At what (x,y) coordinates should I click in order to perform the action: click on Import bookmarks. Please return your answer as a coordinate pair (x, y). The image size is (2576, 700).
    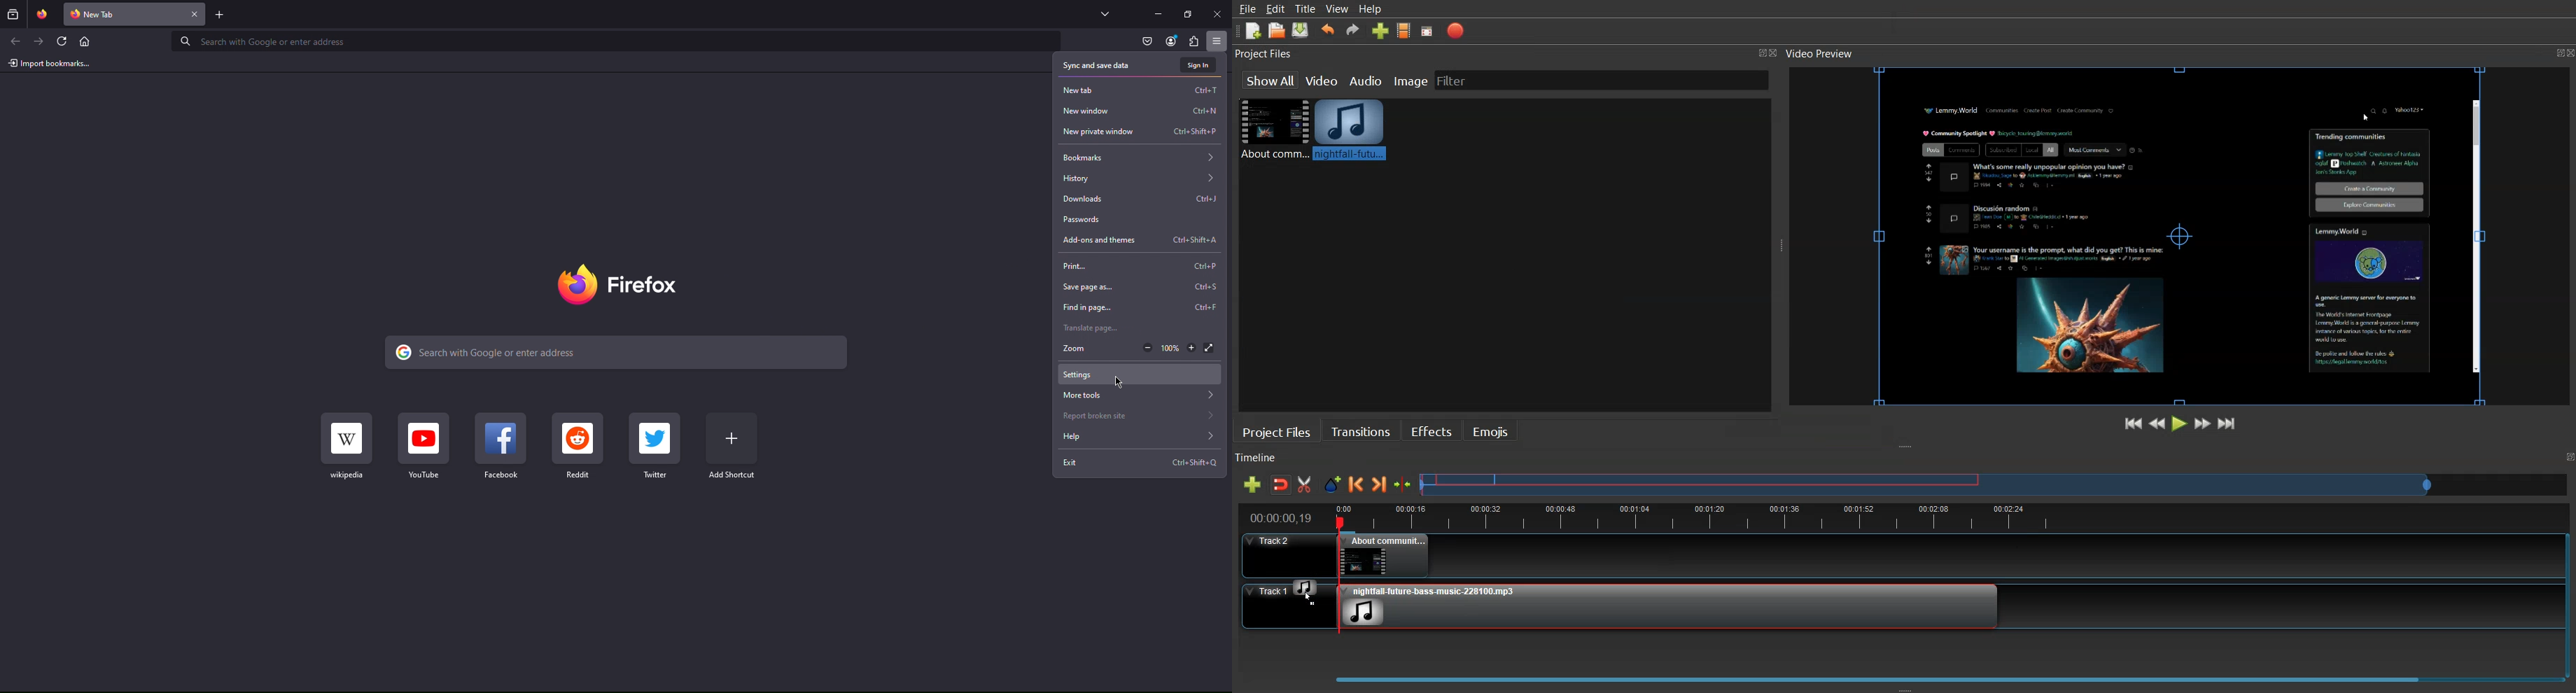
    Looking at the image, I should click on (49, 63).